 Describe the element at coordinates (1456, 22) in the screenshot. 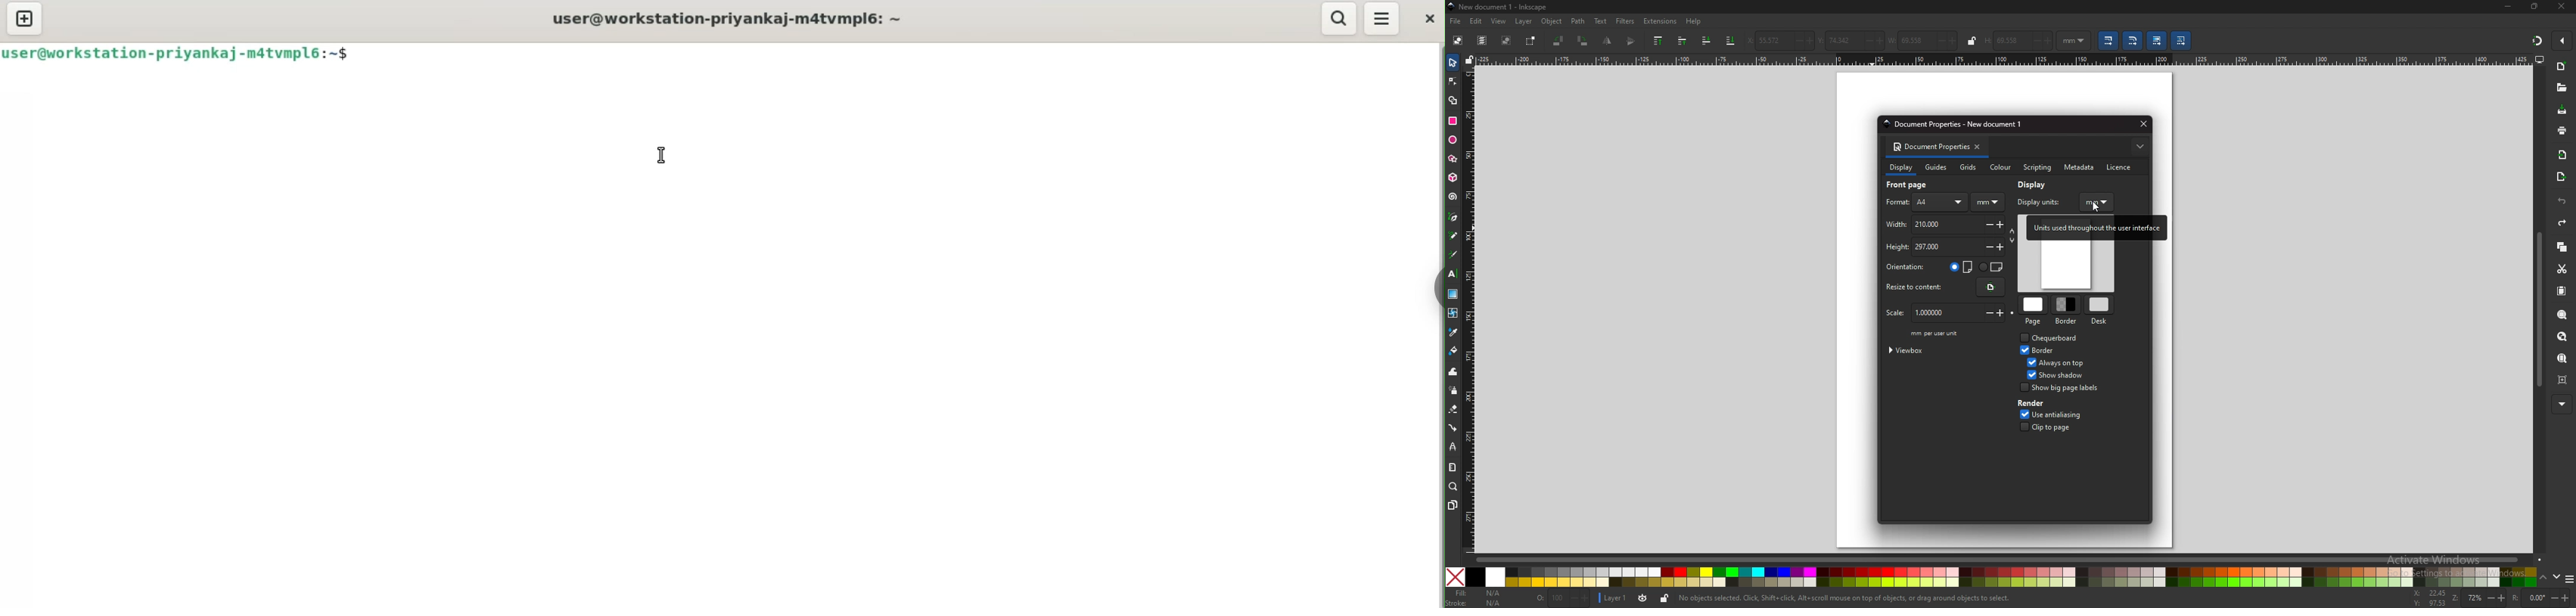

I see `file` at that location.